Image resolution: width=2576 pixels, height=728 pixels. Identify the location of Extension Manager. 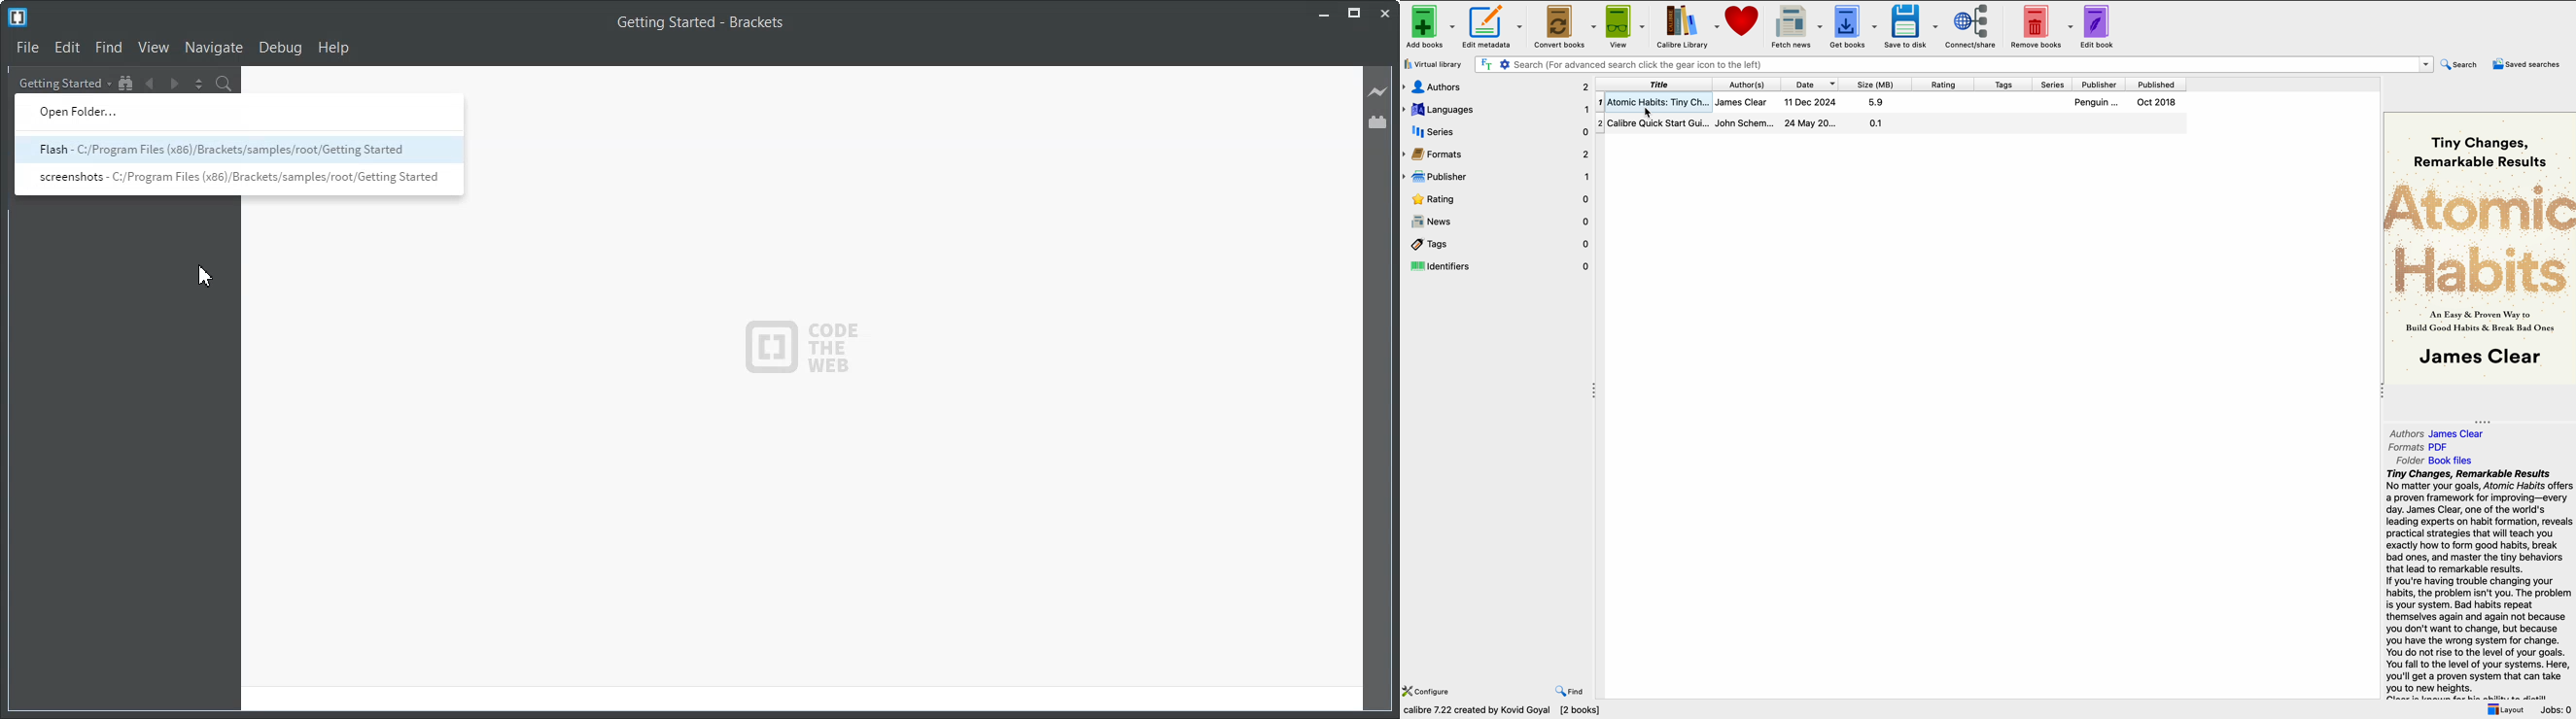
(1378, 121).